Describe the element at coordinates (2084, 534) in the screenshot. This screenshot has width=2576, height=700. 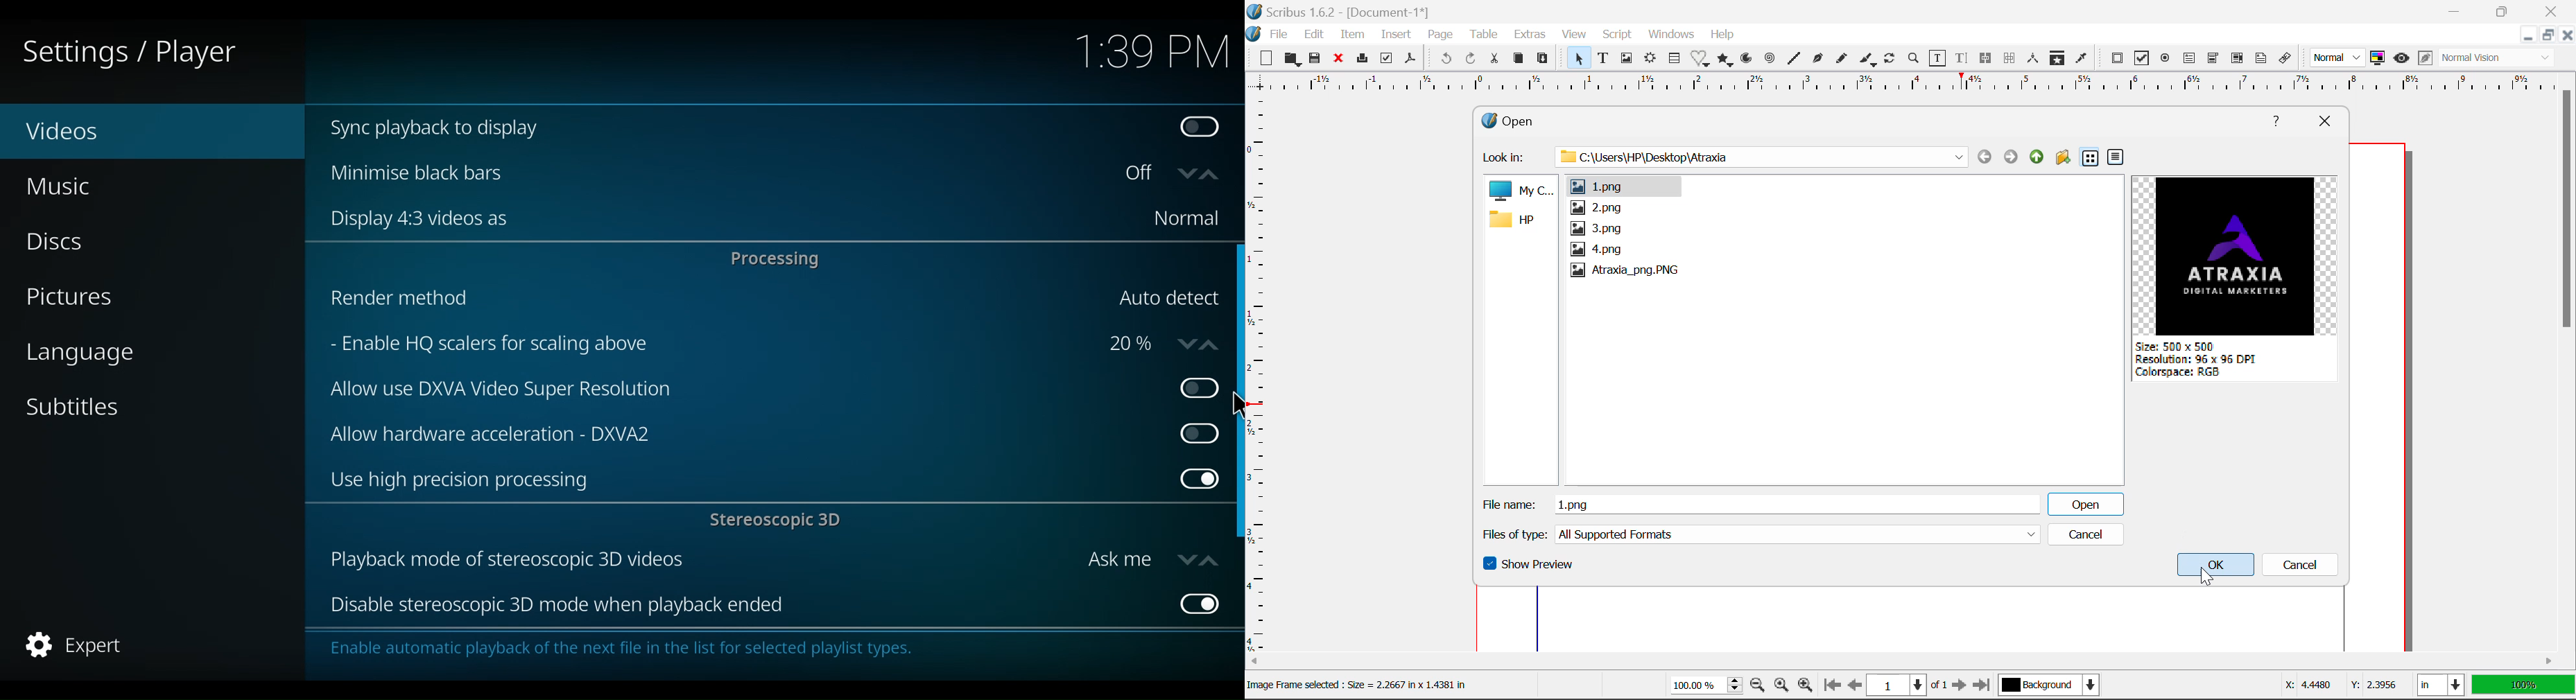
I see `Cancel` at that location.